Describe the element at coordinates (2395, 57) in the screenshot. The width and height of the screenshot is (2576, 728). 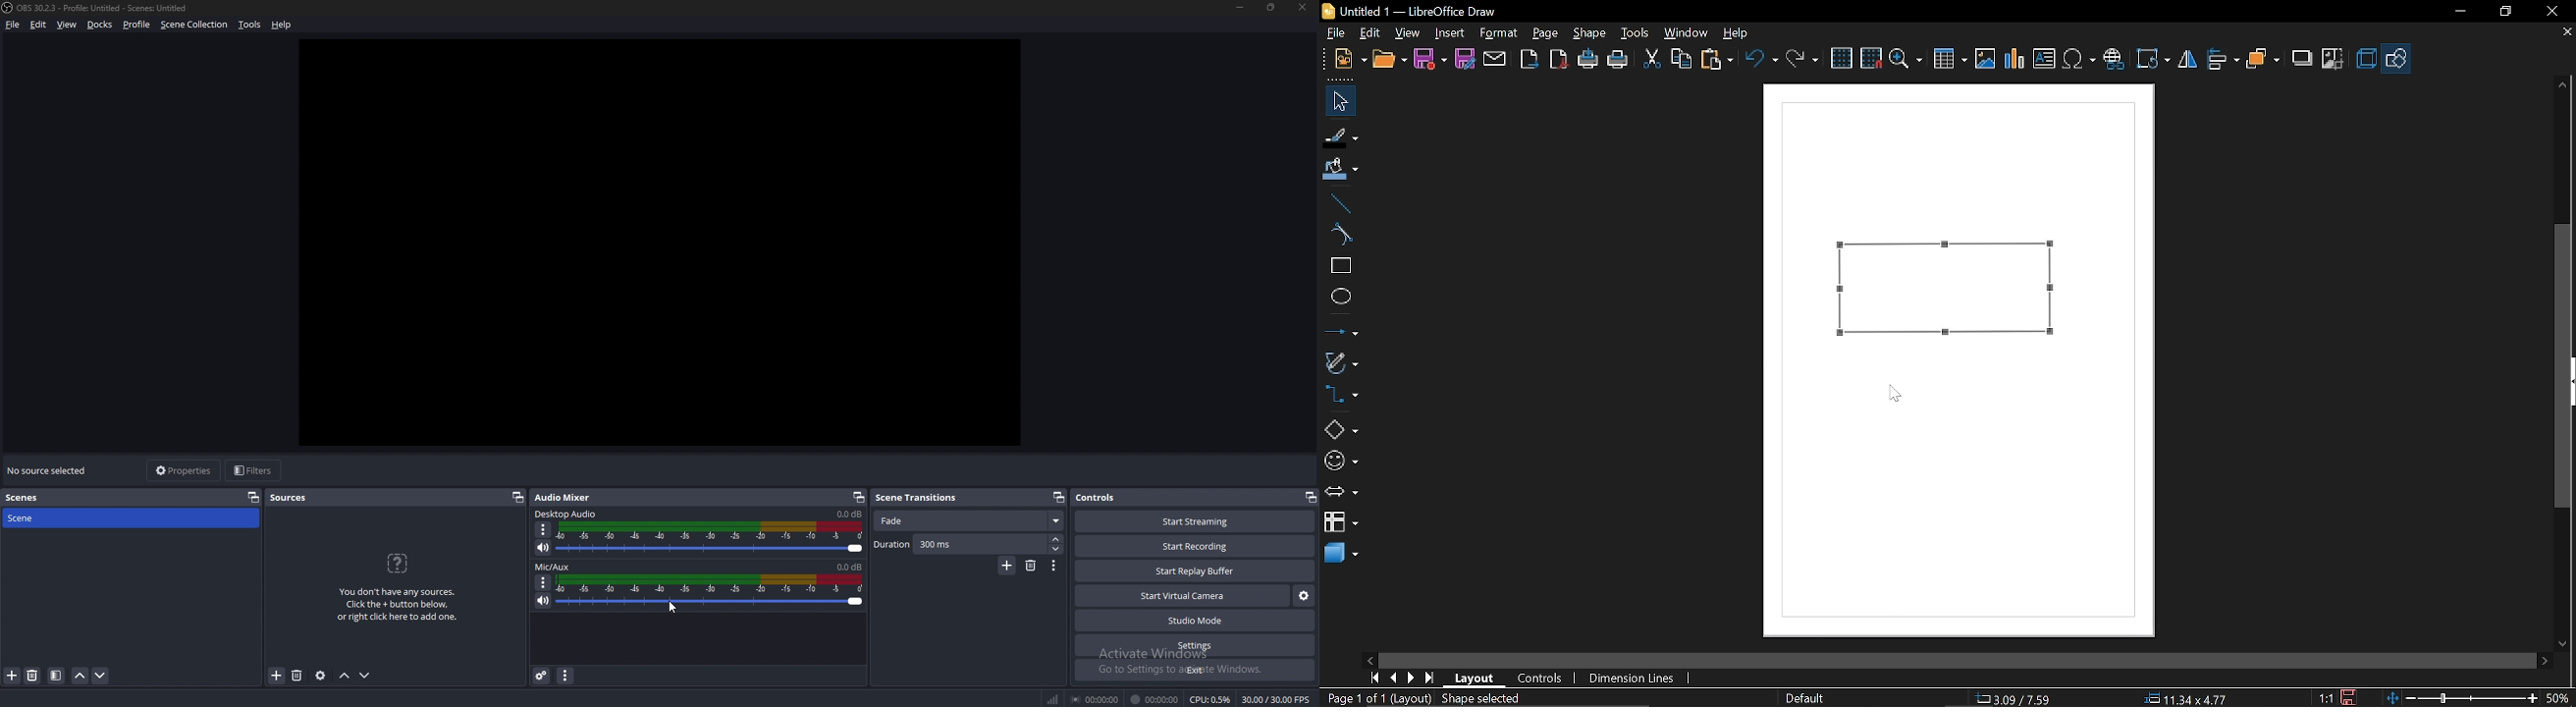
I see `shapes` at that location.